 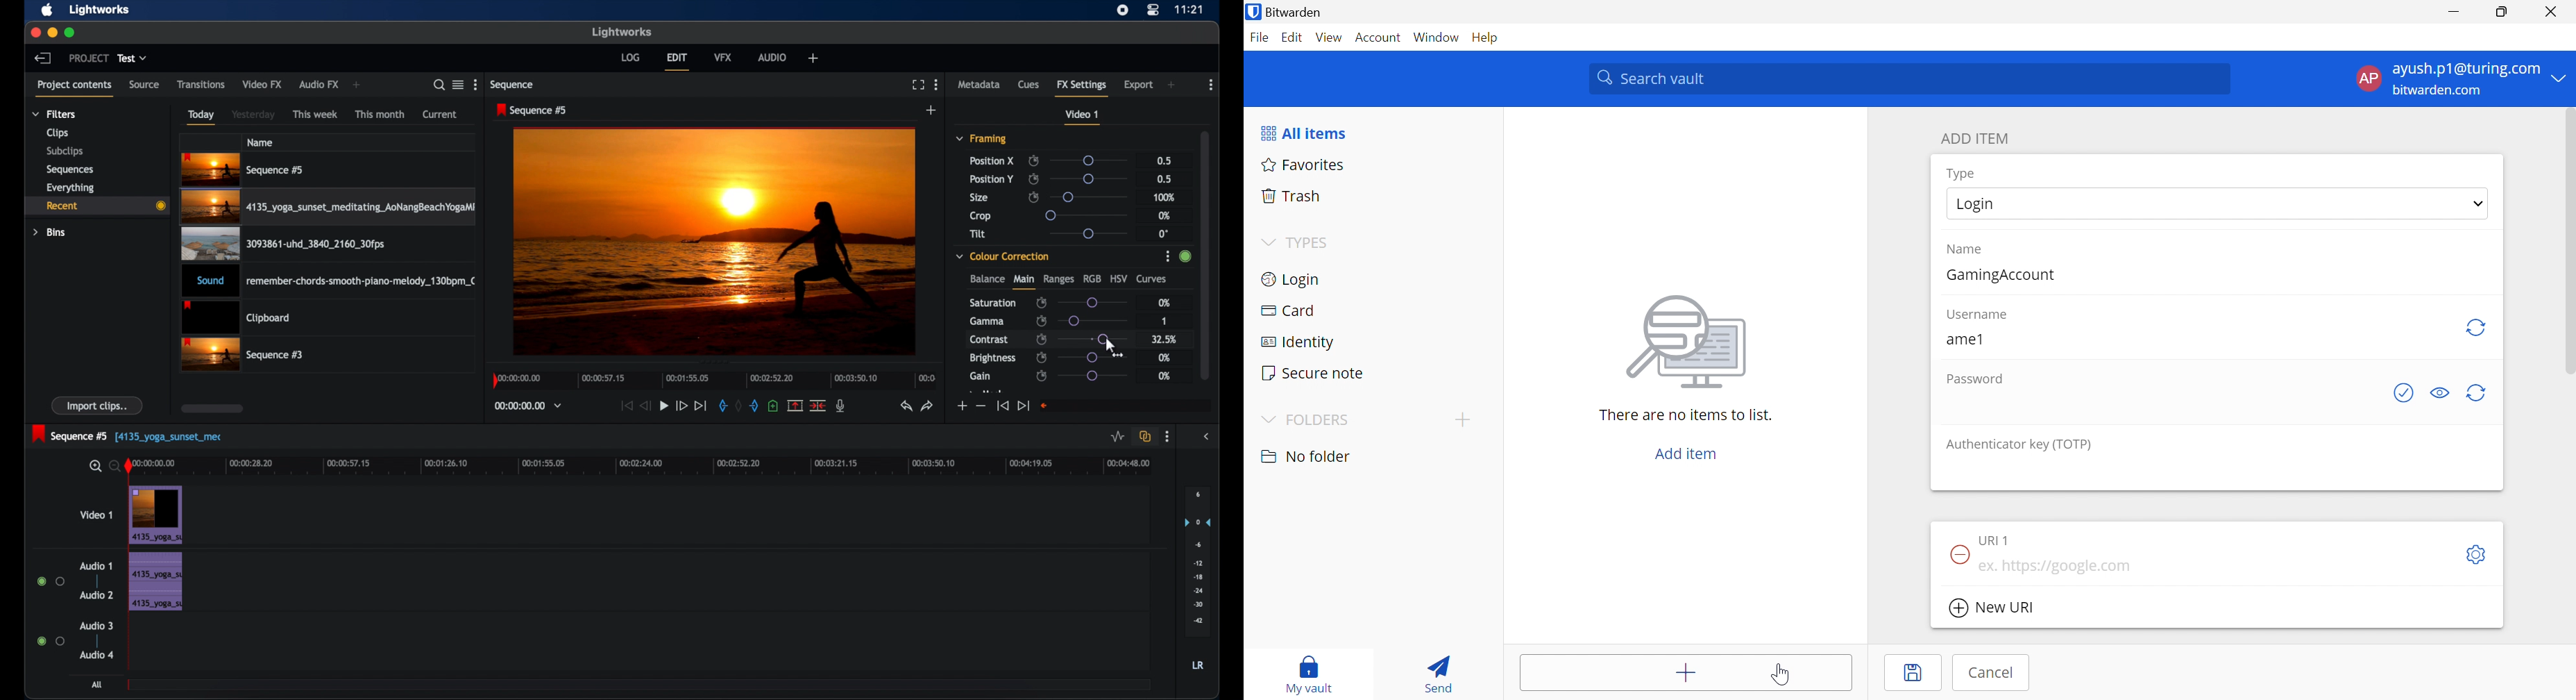 I want to click on video 1, so click(x=1082, y=117).